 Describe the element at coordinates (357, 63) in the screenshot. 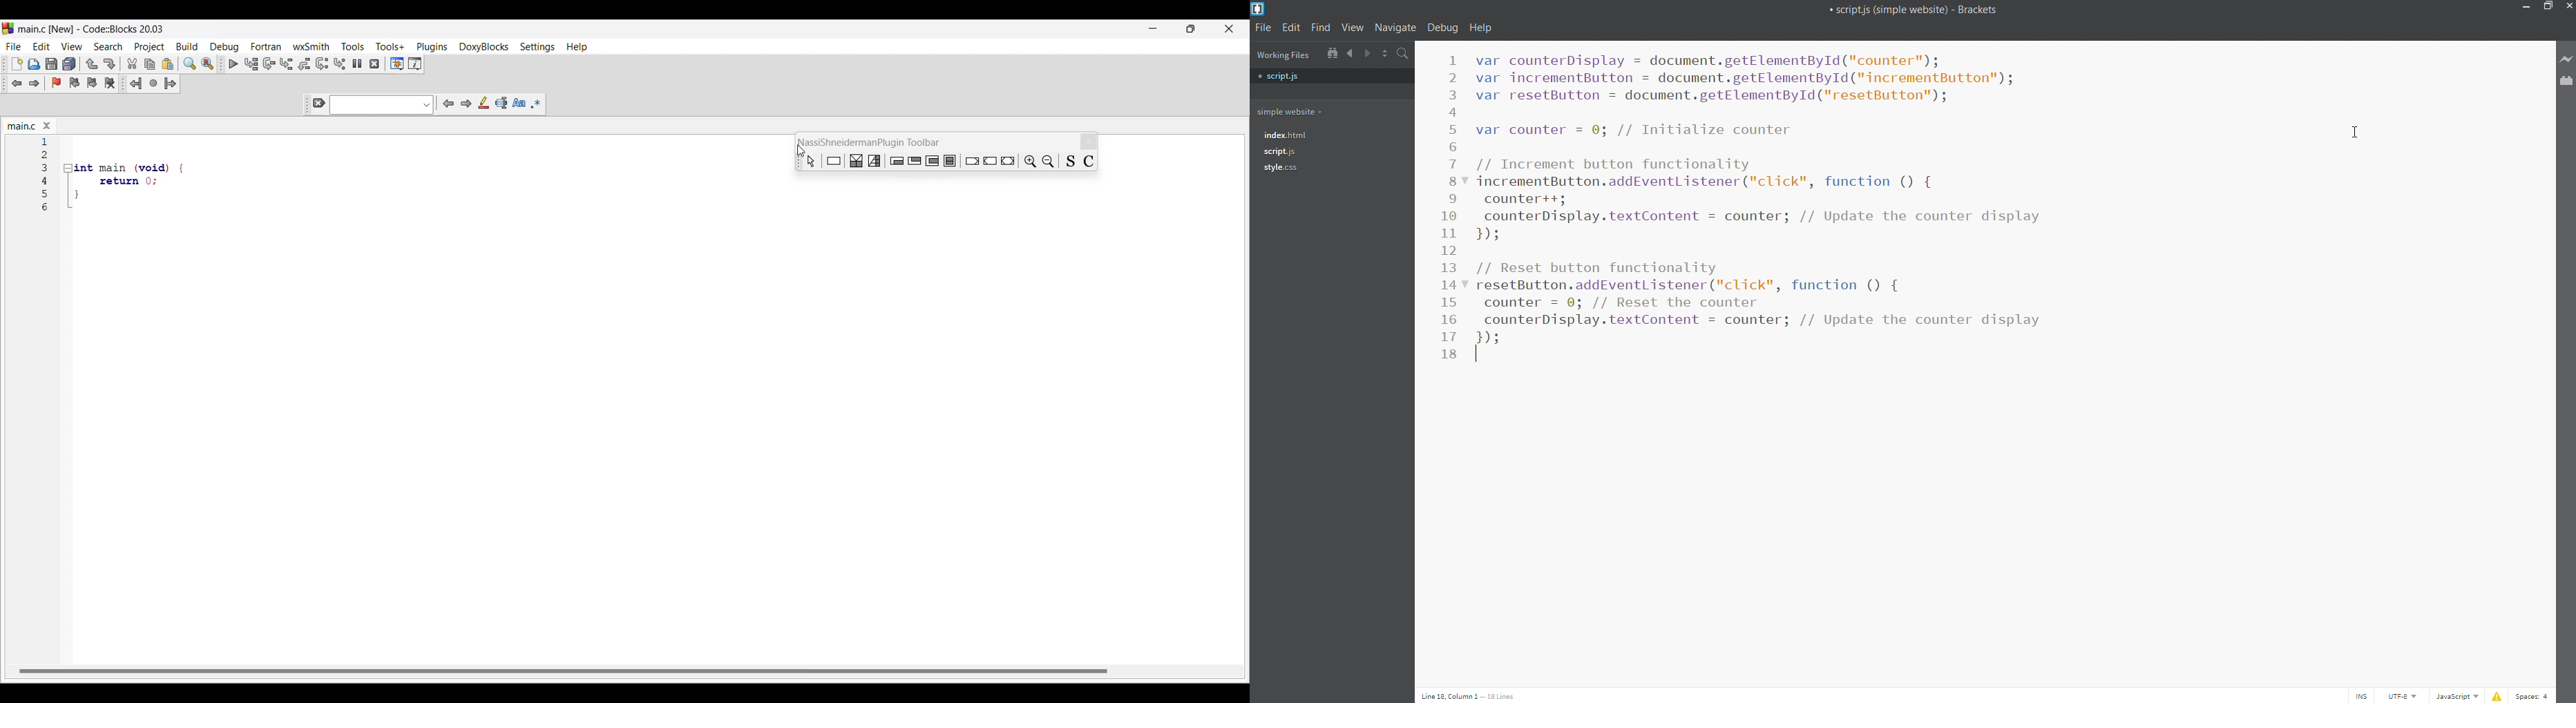

I see `Break debugger` at that location.